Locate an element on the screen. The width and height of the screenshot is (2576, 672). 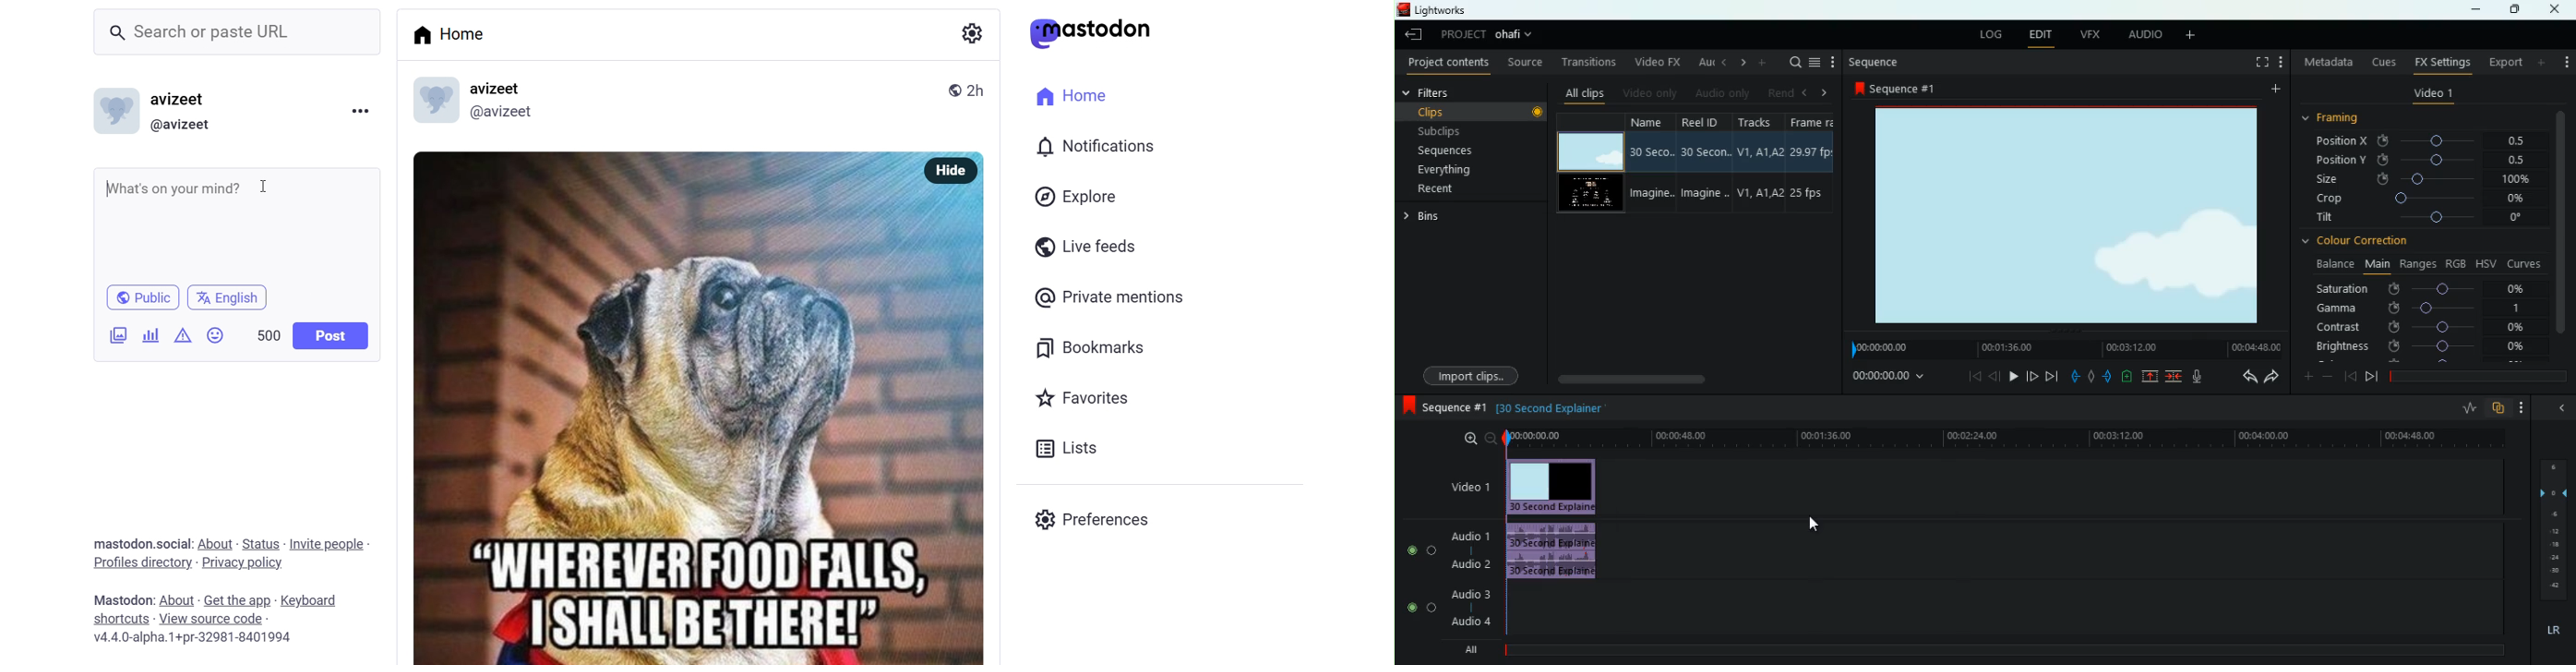
audio 4 is located at coordinates (1468, 621).